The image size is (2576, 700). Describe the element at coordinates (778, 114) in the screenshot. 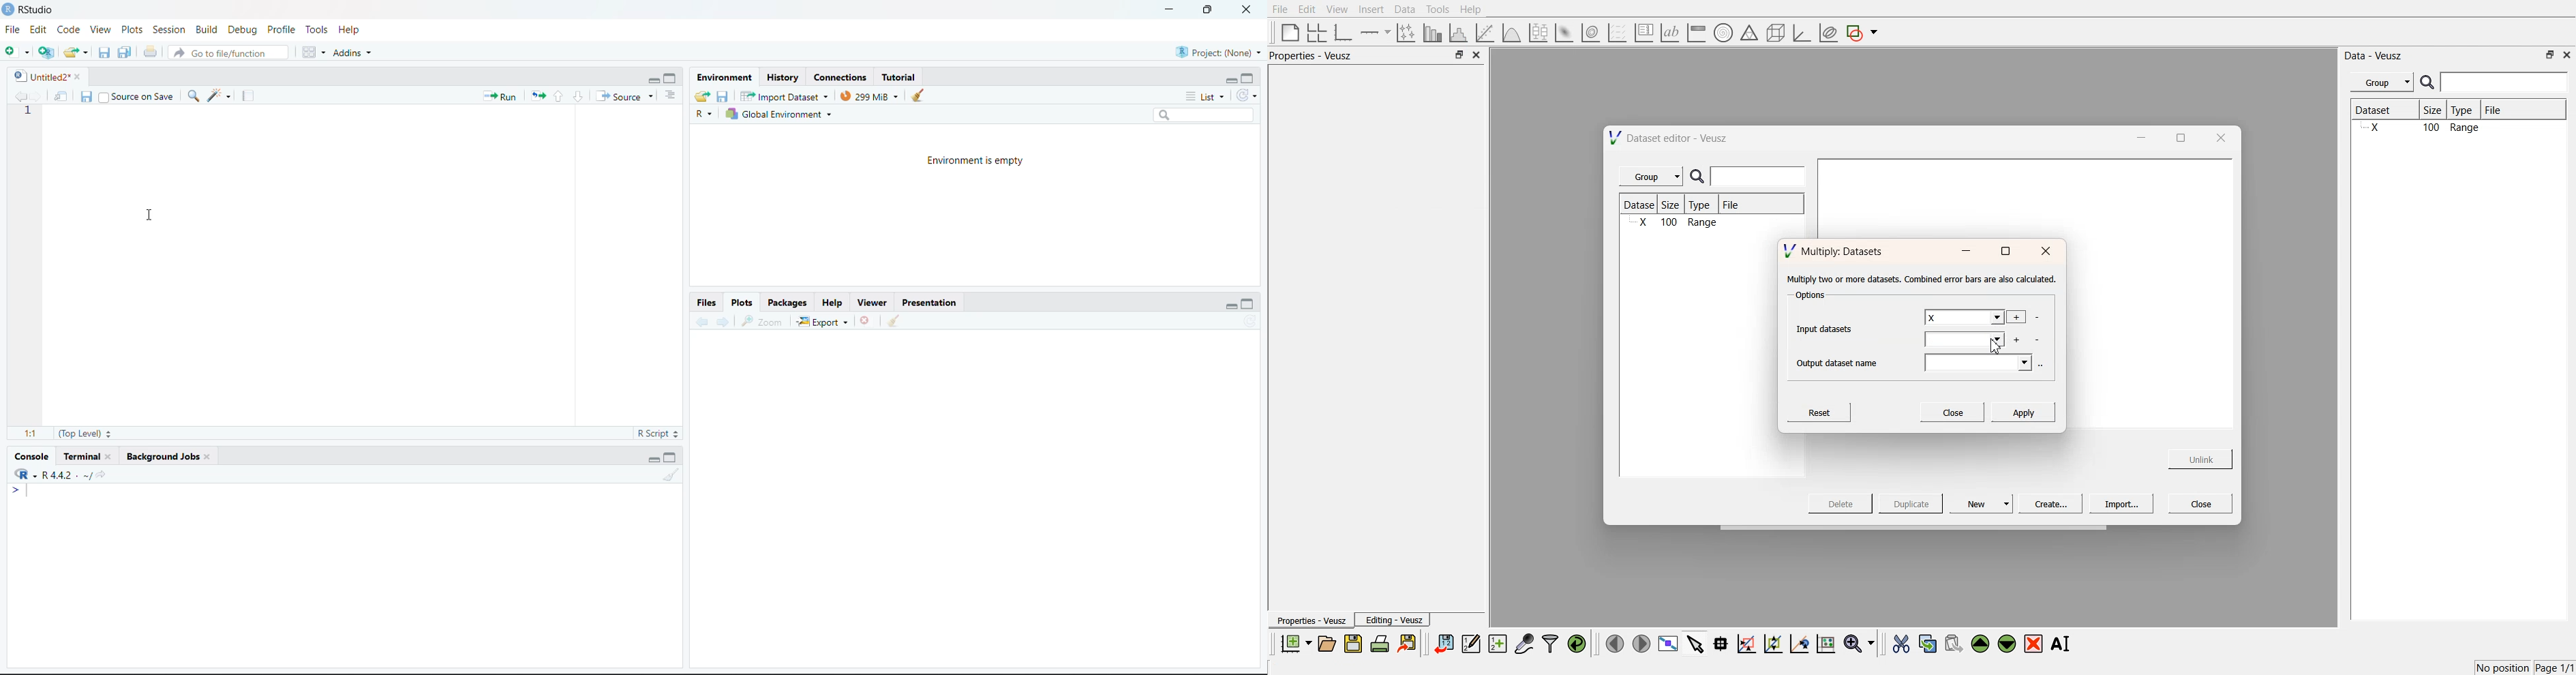

I see `Global Environment` at that location.